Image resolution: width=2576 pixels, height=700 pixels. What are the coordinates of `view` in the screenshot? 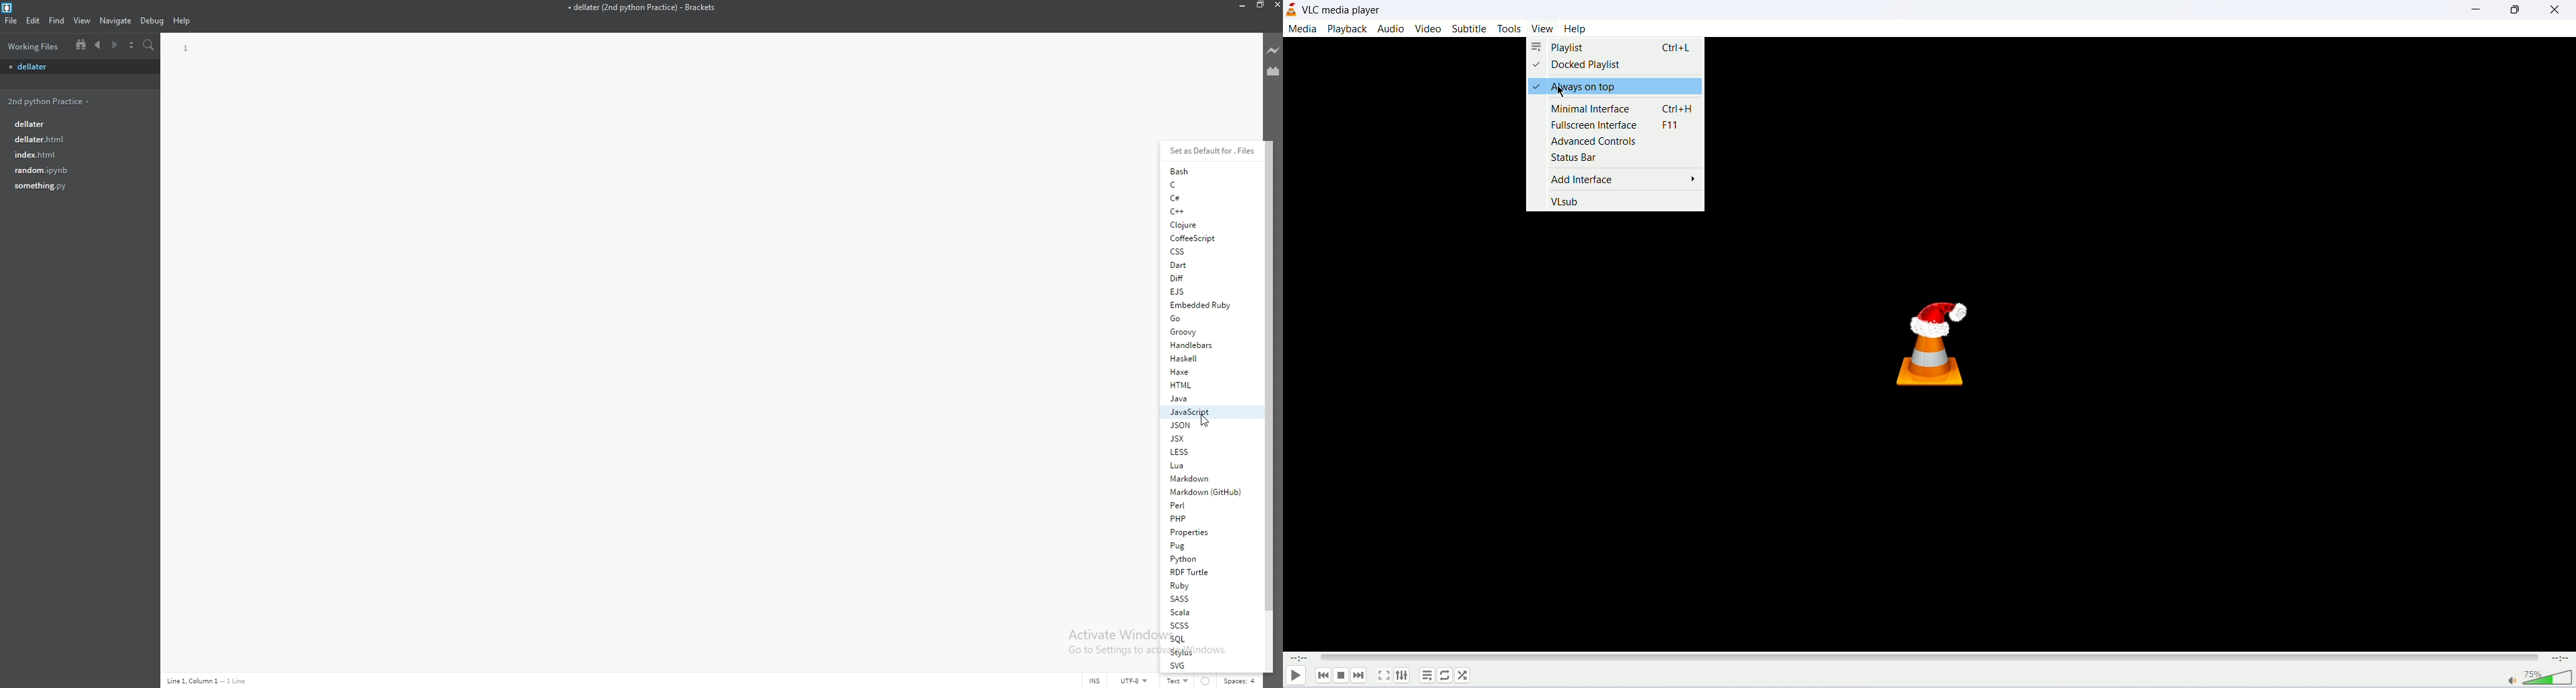 It's located at (1542, 29).